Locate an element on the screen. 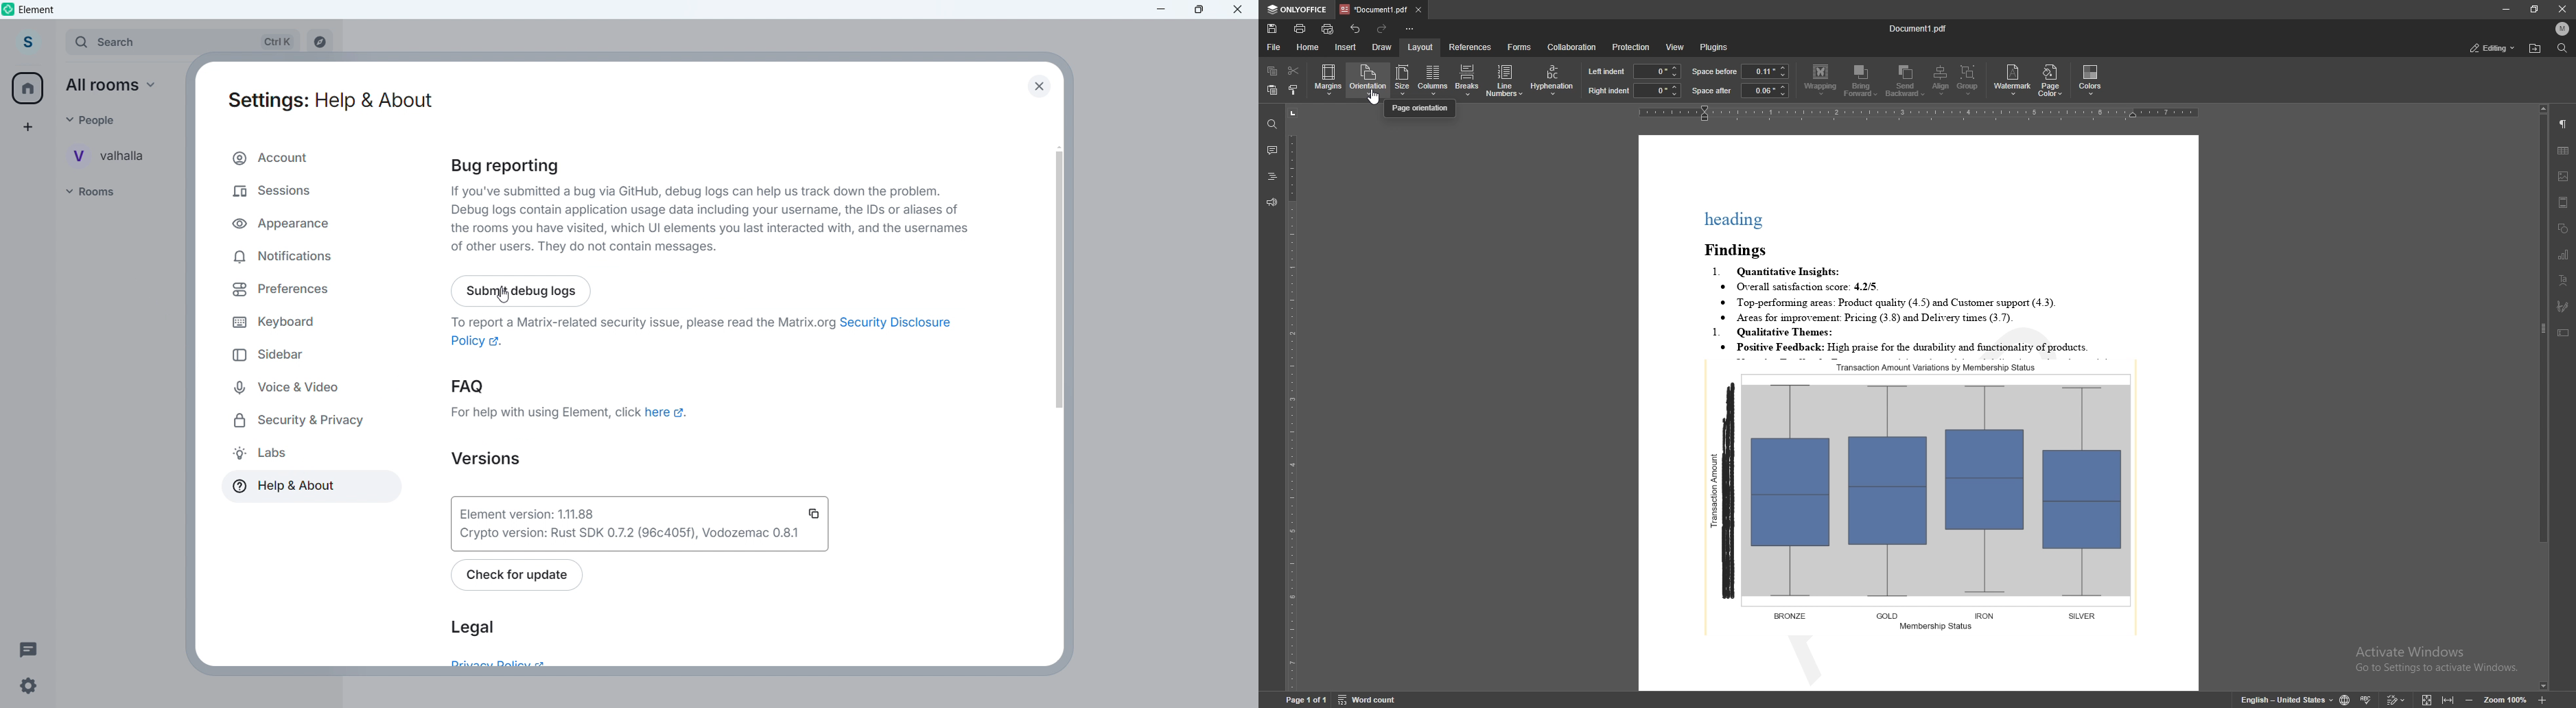 This screenshot has width=2576, height=728. copy is located at coordinates (1272, 70).